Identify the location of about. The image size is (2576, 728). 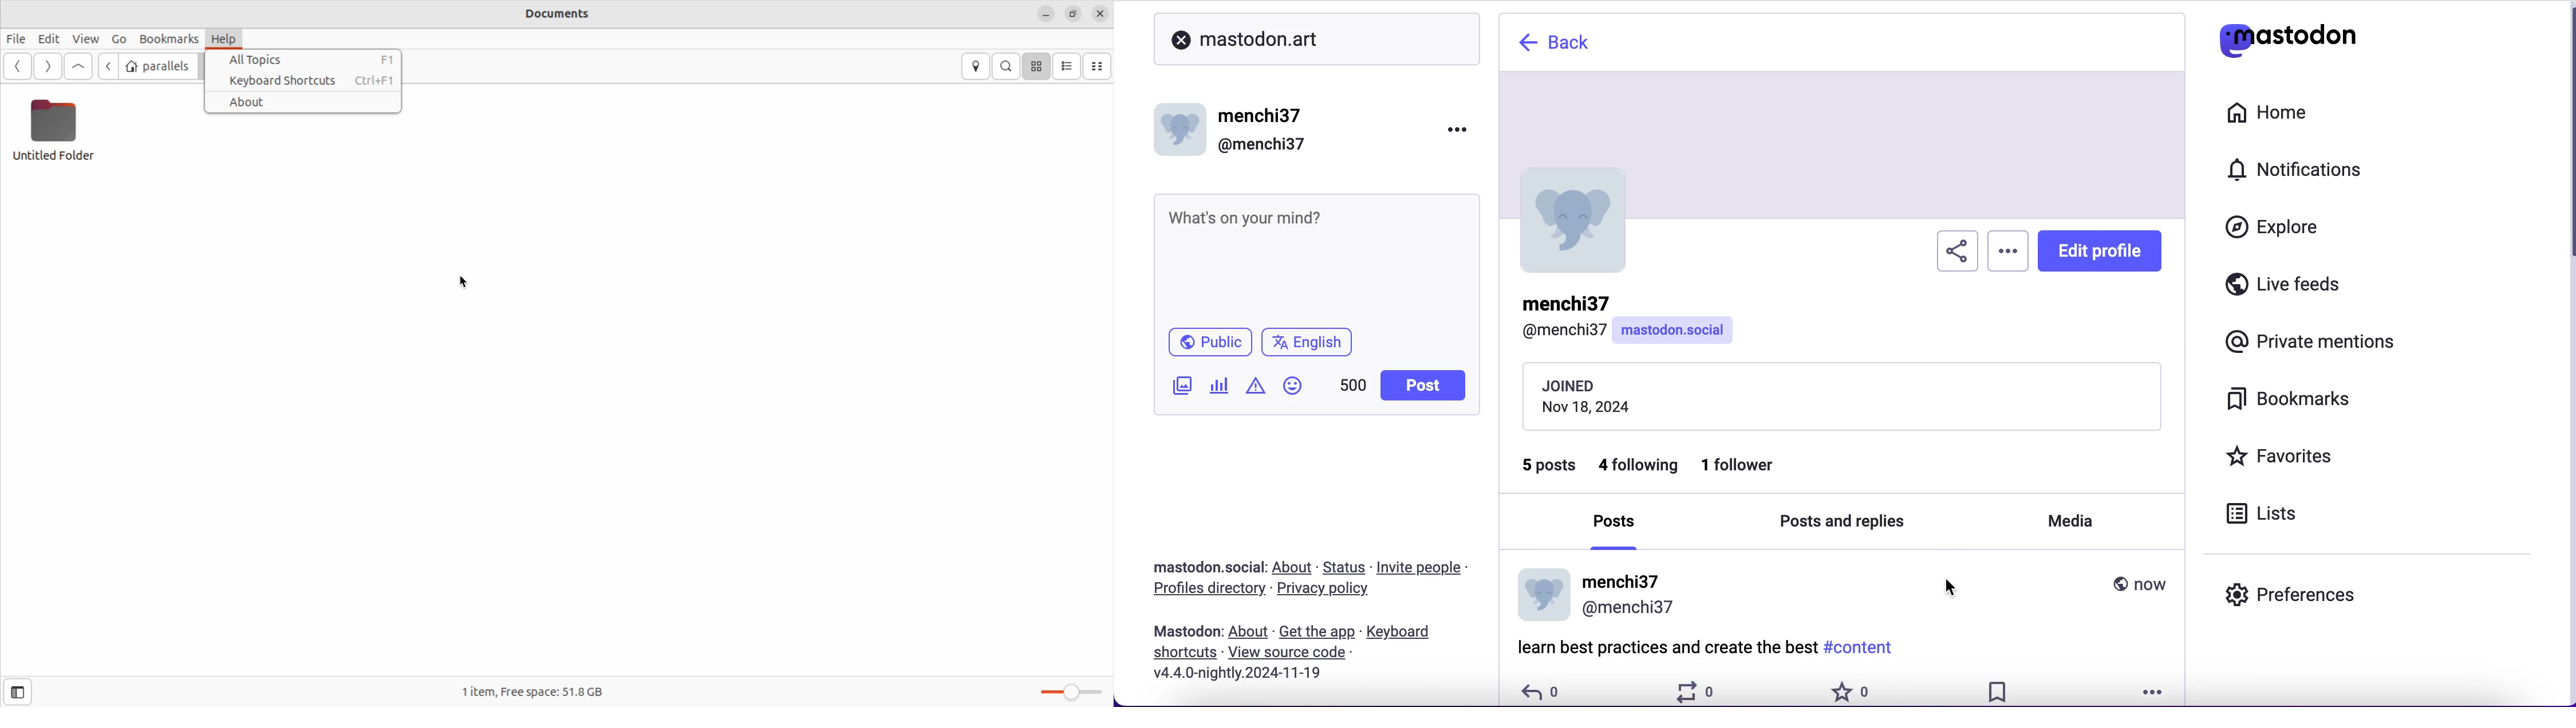
(1250, 633).